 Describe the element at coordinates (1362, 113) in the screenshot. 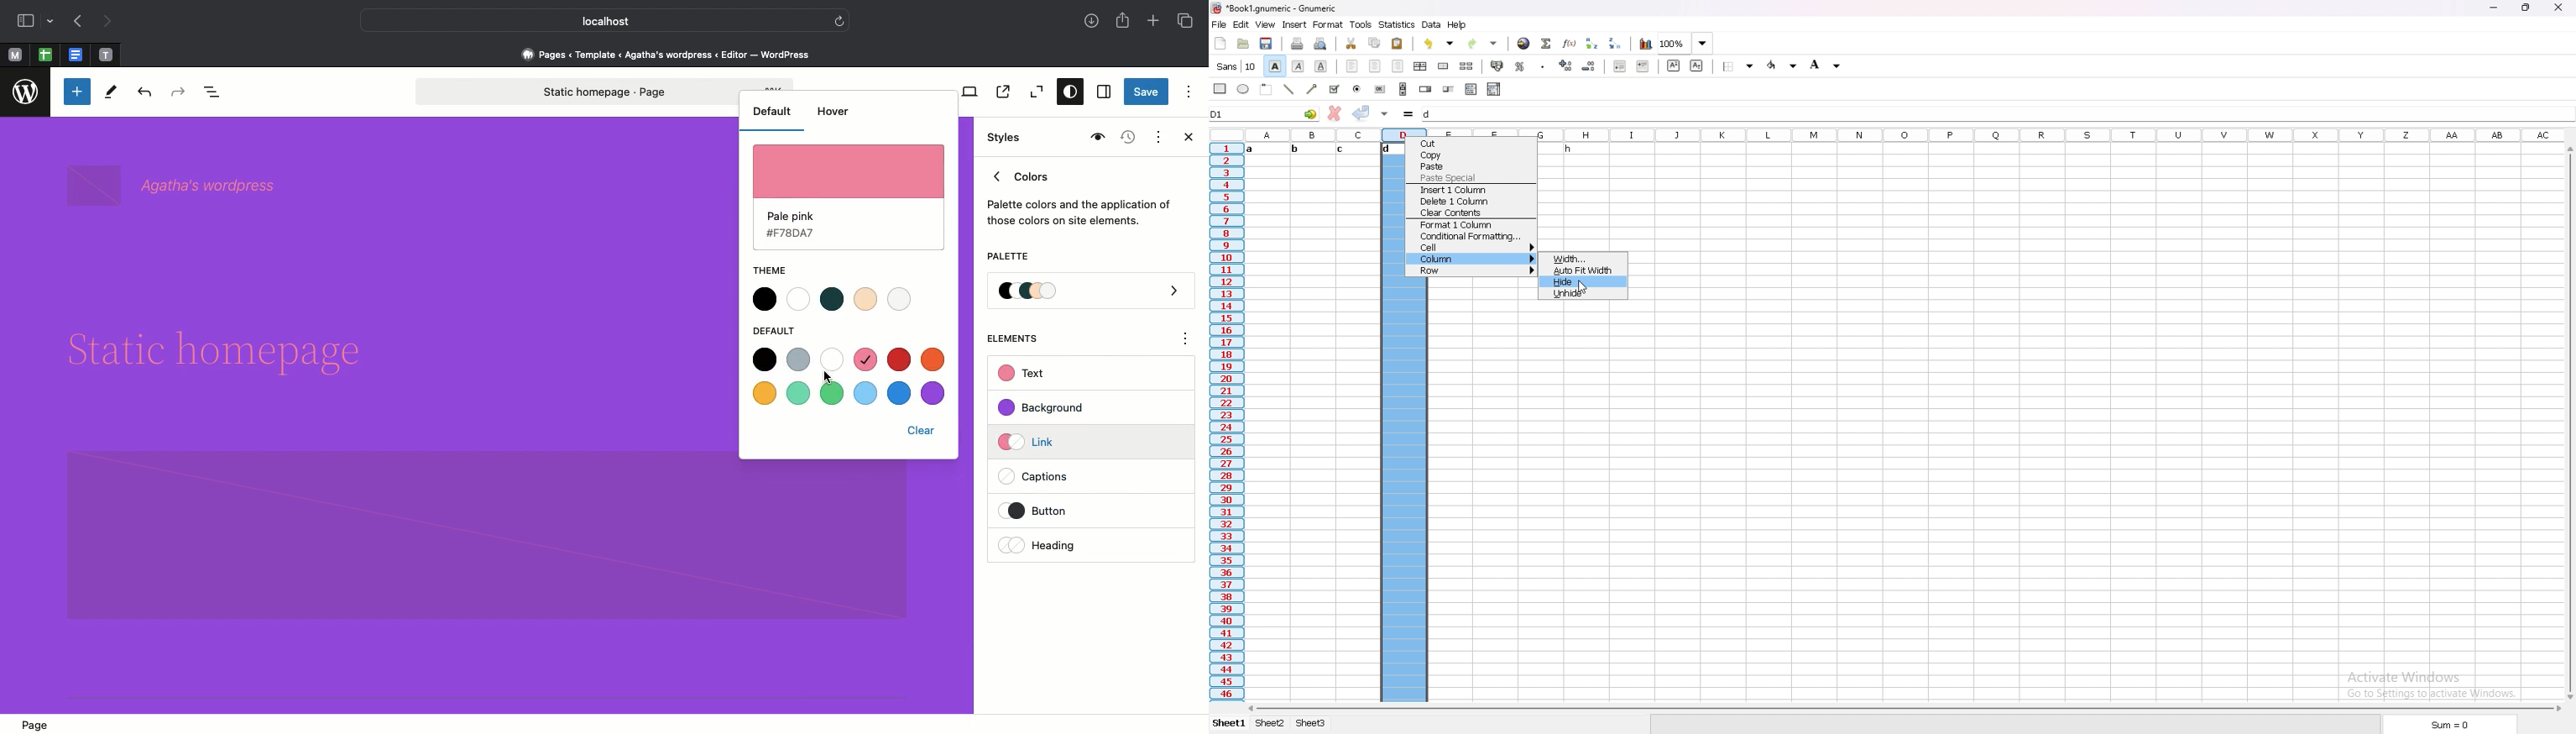

I see `accept changes` at that location.